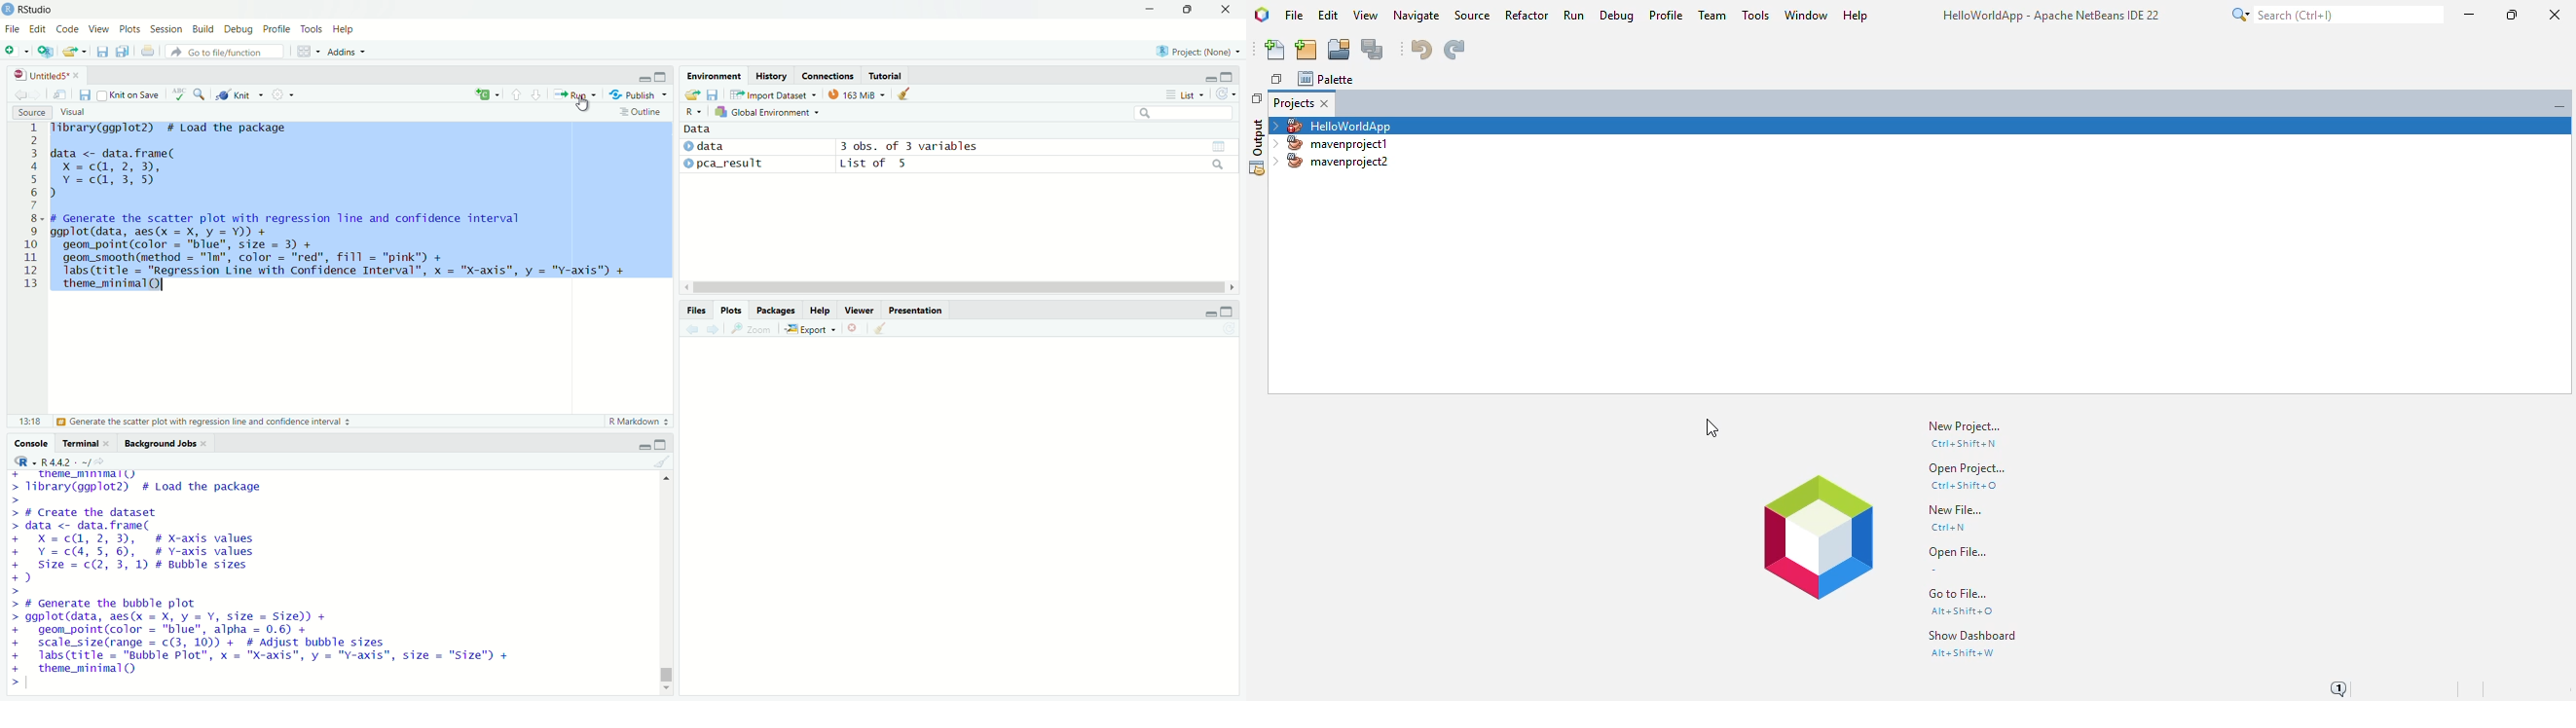 Image resolution: width=2576 pixels, height=728 pixels. I want to click on minimize, so click(1208, 312).